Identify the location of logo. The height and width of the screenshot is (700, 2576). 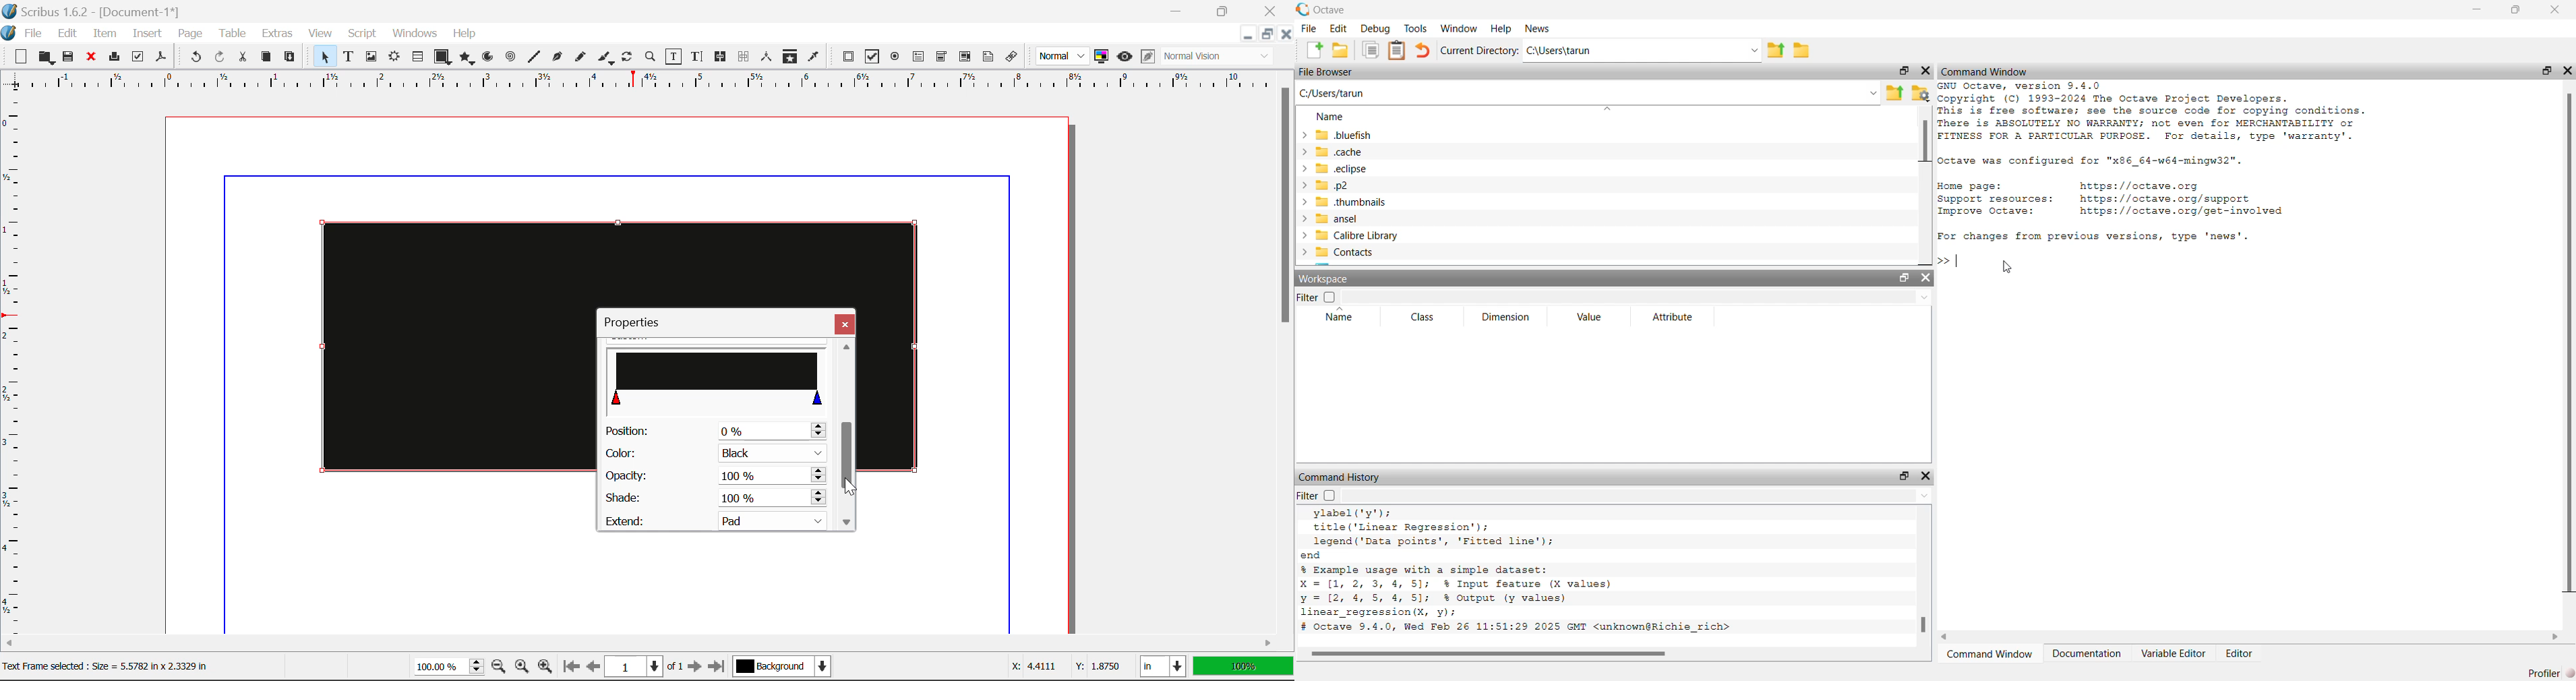
(1302, 7).